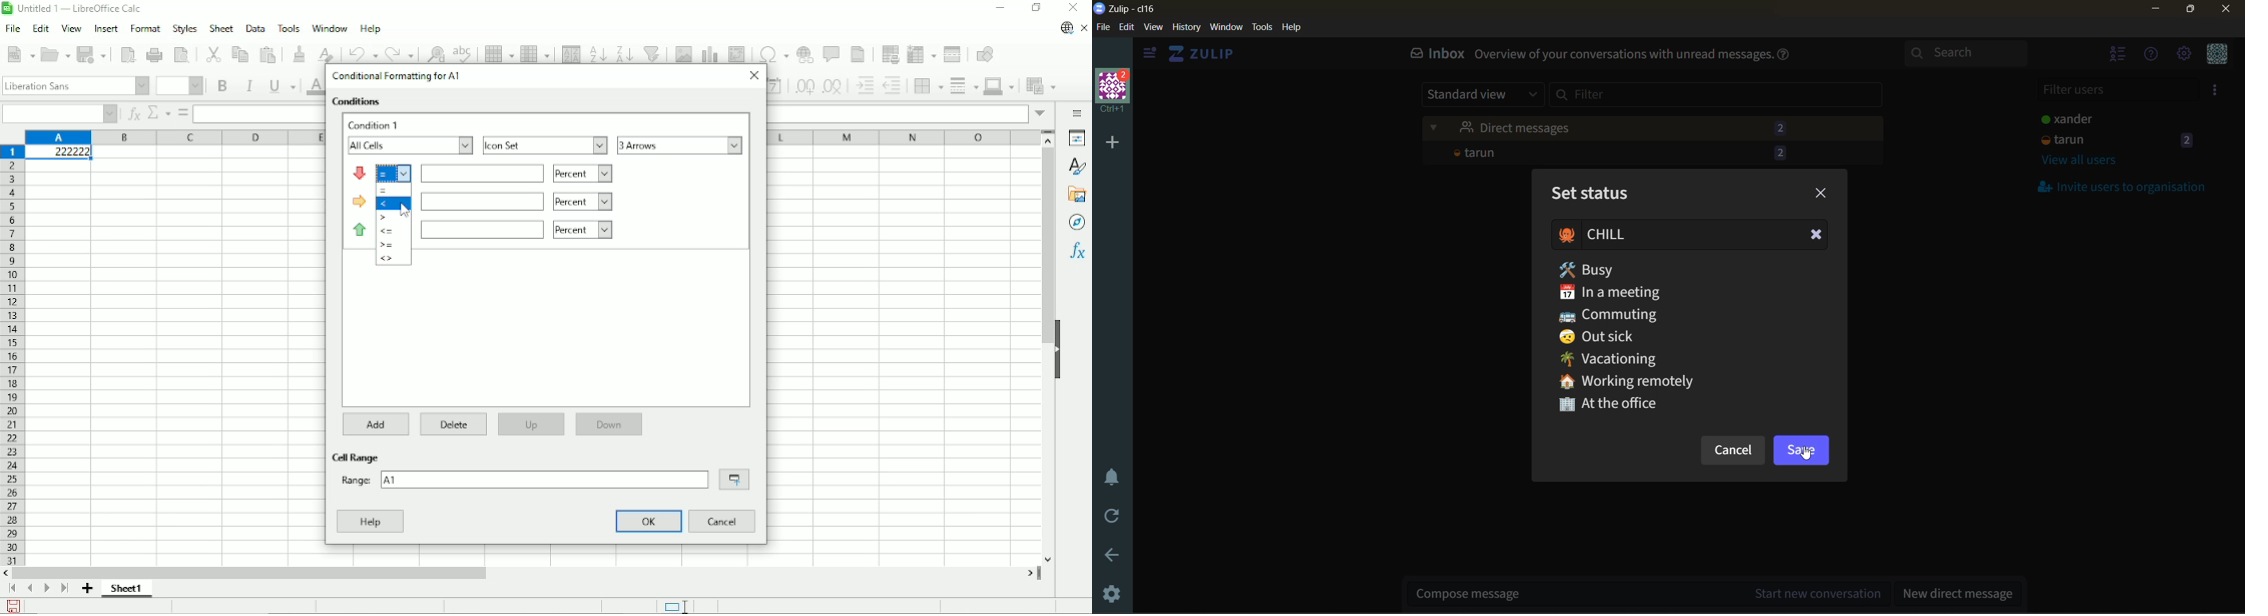 The image size is (2268, 616). I want to click on Cell range, so click(358, 457).